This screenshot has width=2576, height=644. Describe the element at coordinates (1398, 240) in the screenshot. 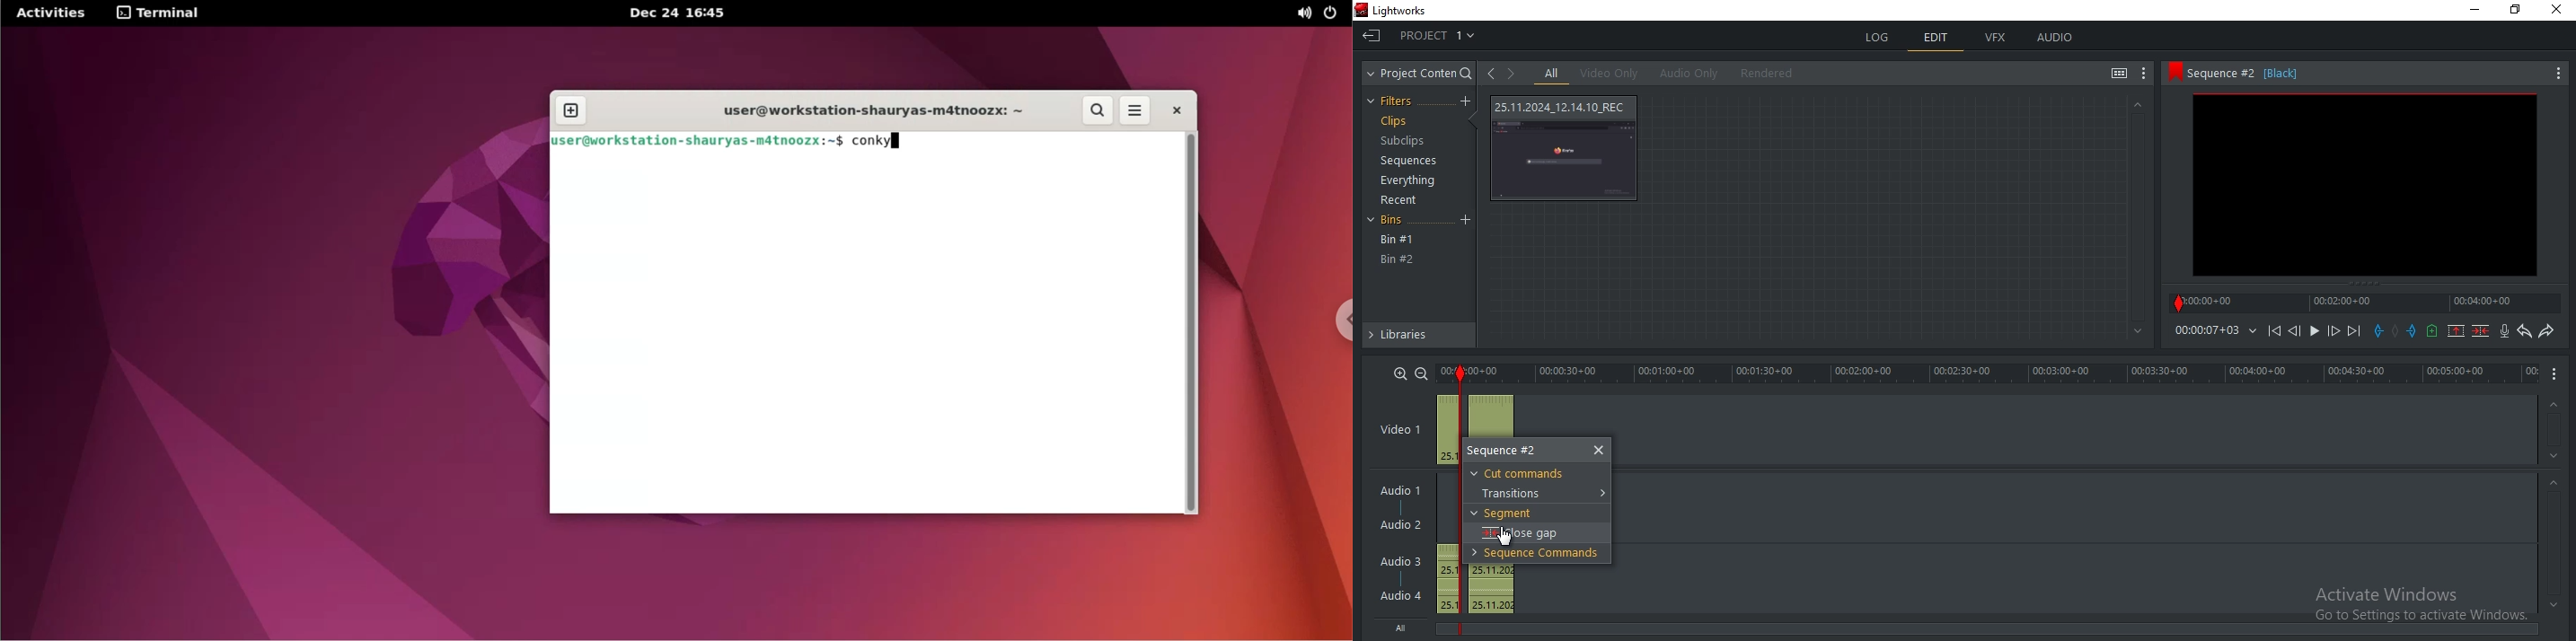

I see `bin #1` at that location.